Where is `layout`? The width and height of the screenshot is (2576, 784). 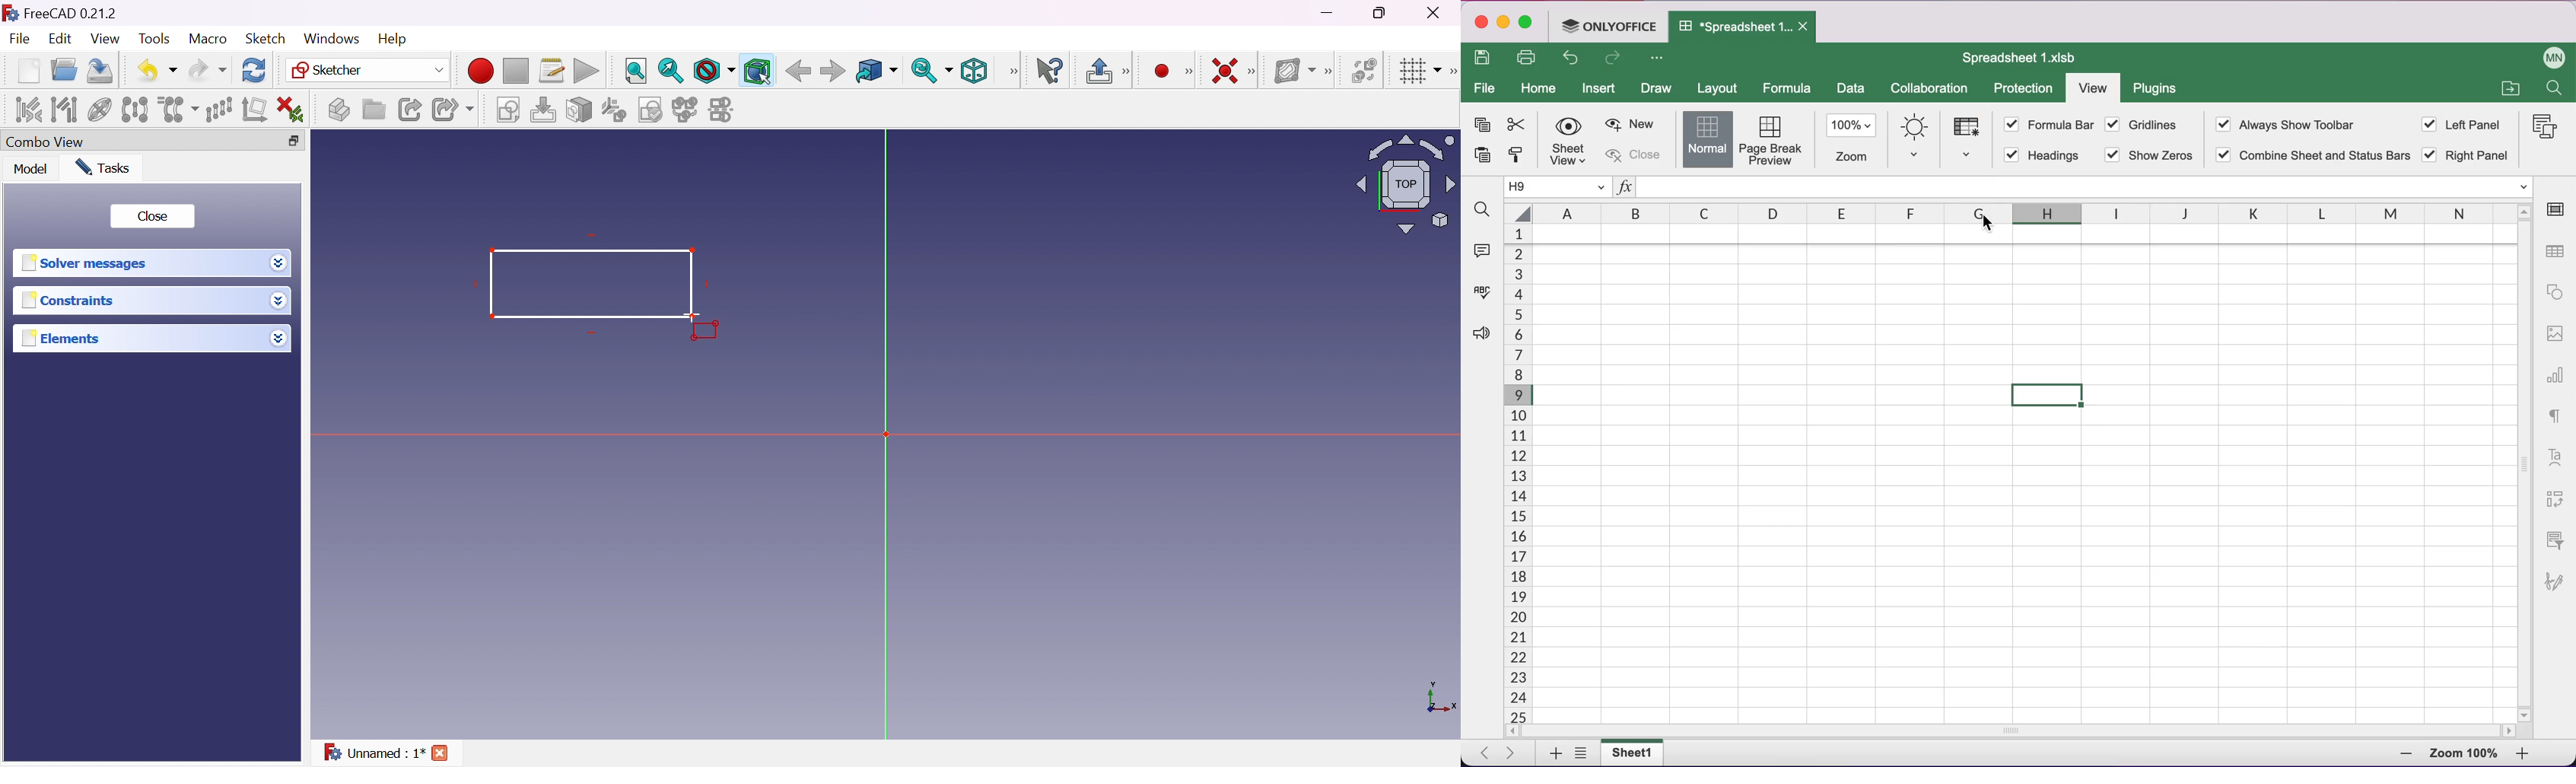
layout is located at coordinates (1720, 87).